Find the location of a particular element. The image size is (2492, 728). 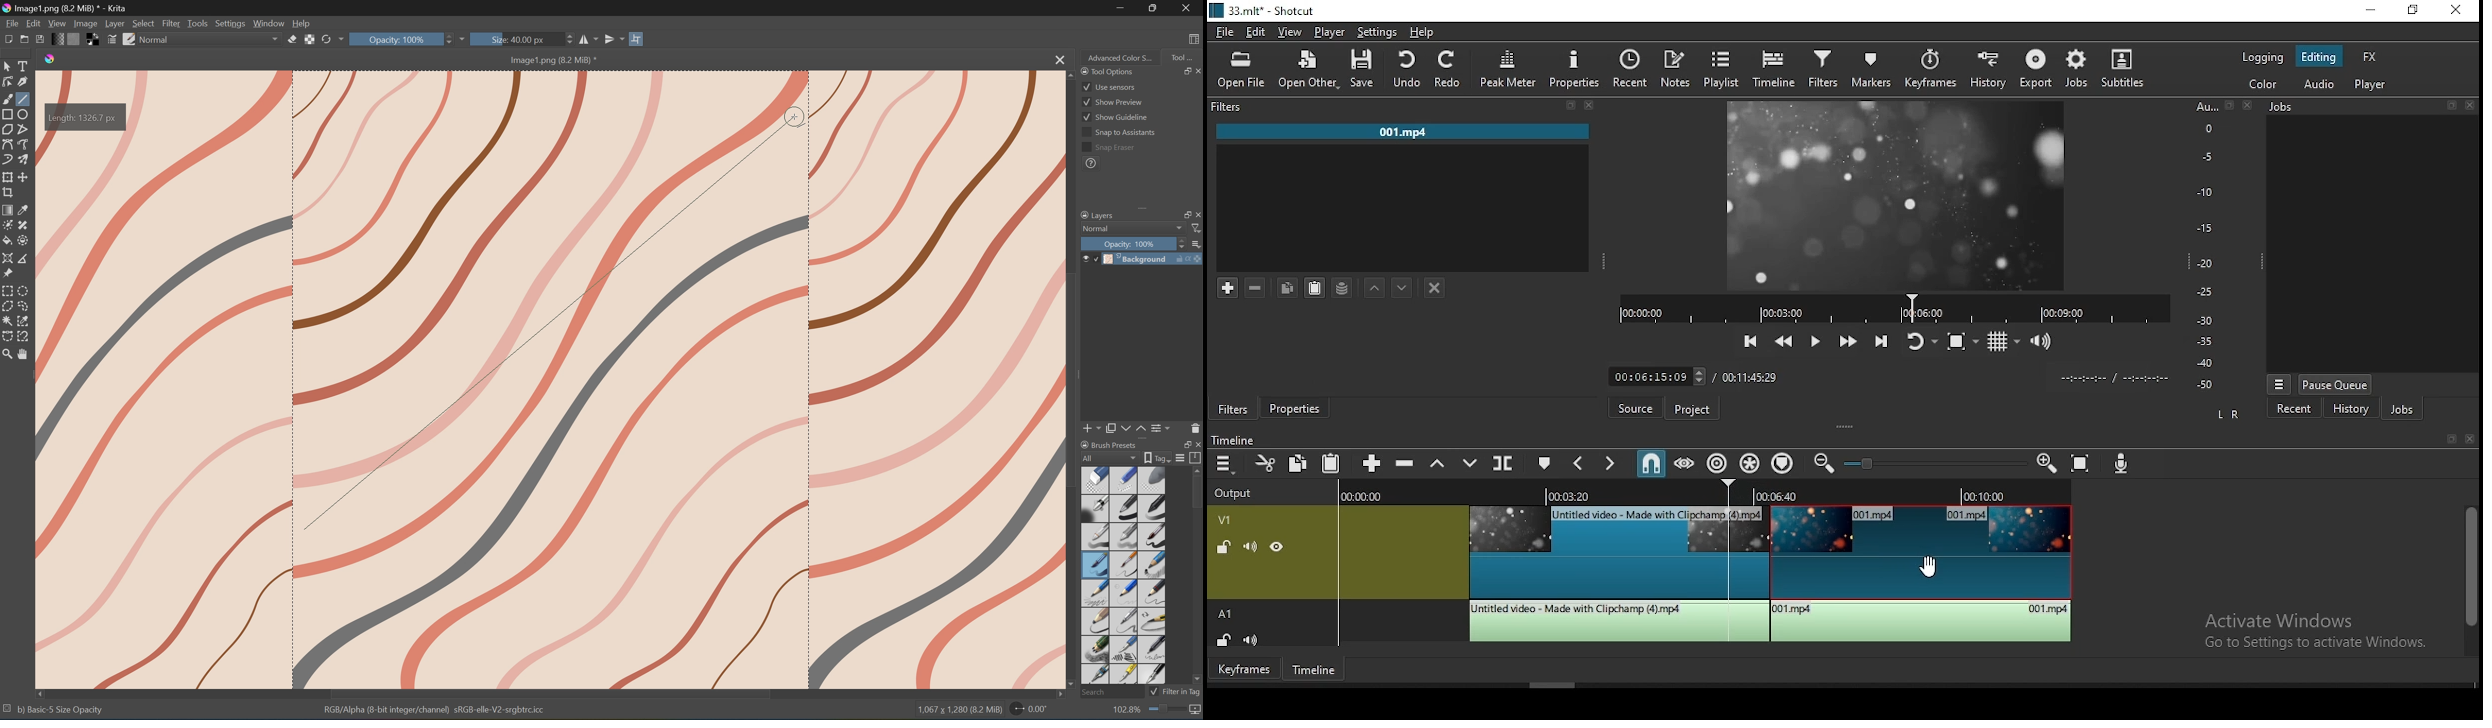

ripple is located at coordinates (1717, 463).